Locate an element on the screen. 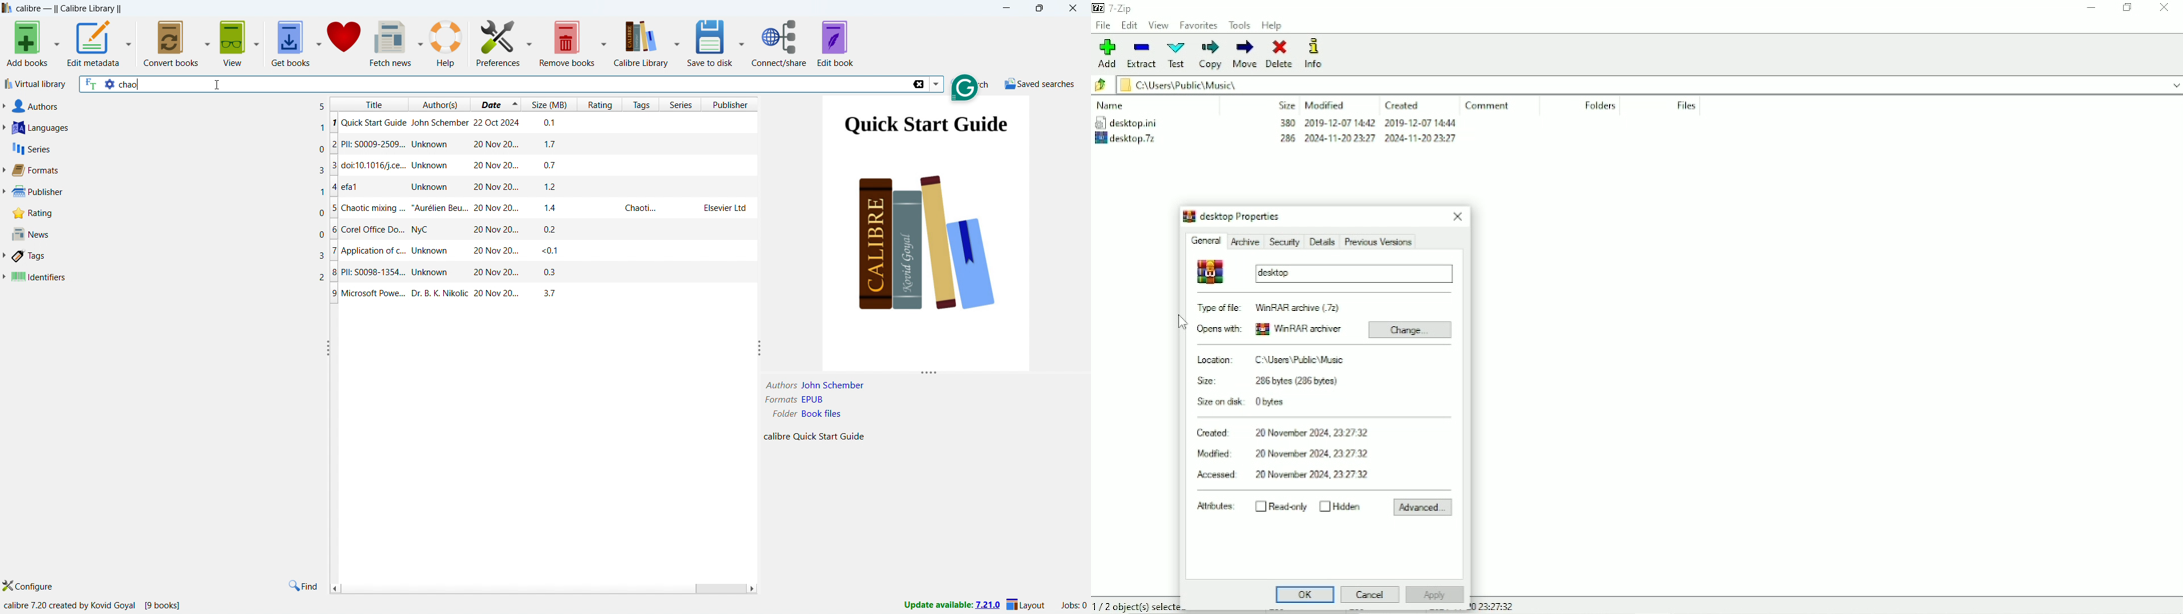 This screenshot has height=616, width=2184. Apply is located at coordinates (1434, 595).